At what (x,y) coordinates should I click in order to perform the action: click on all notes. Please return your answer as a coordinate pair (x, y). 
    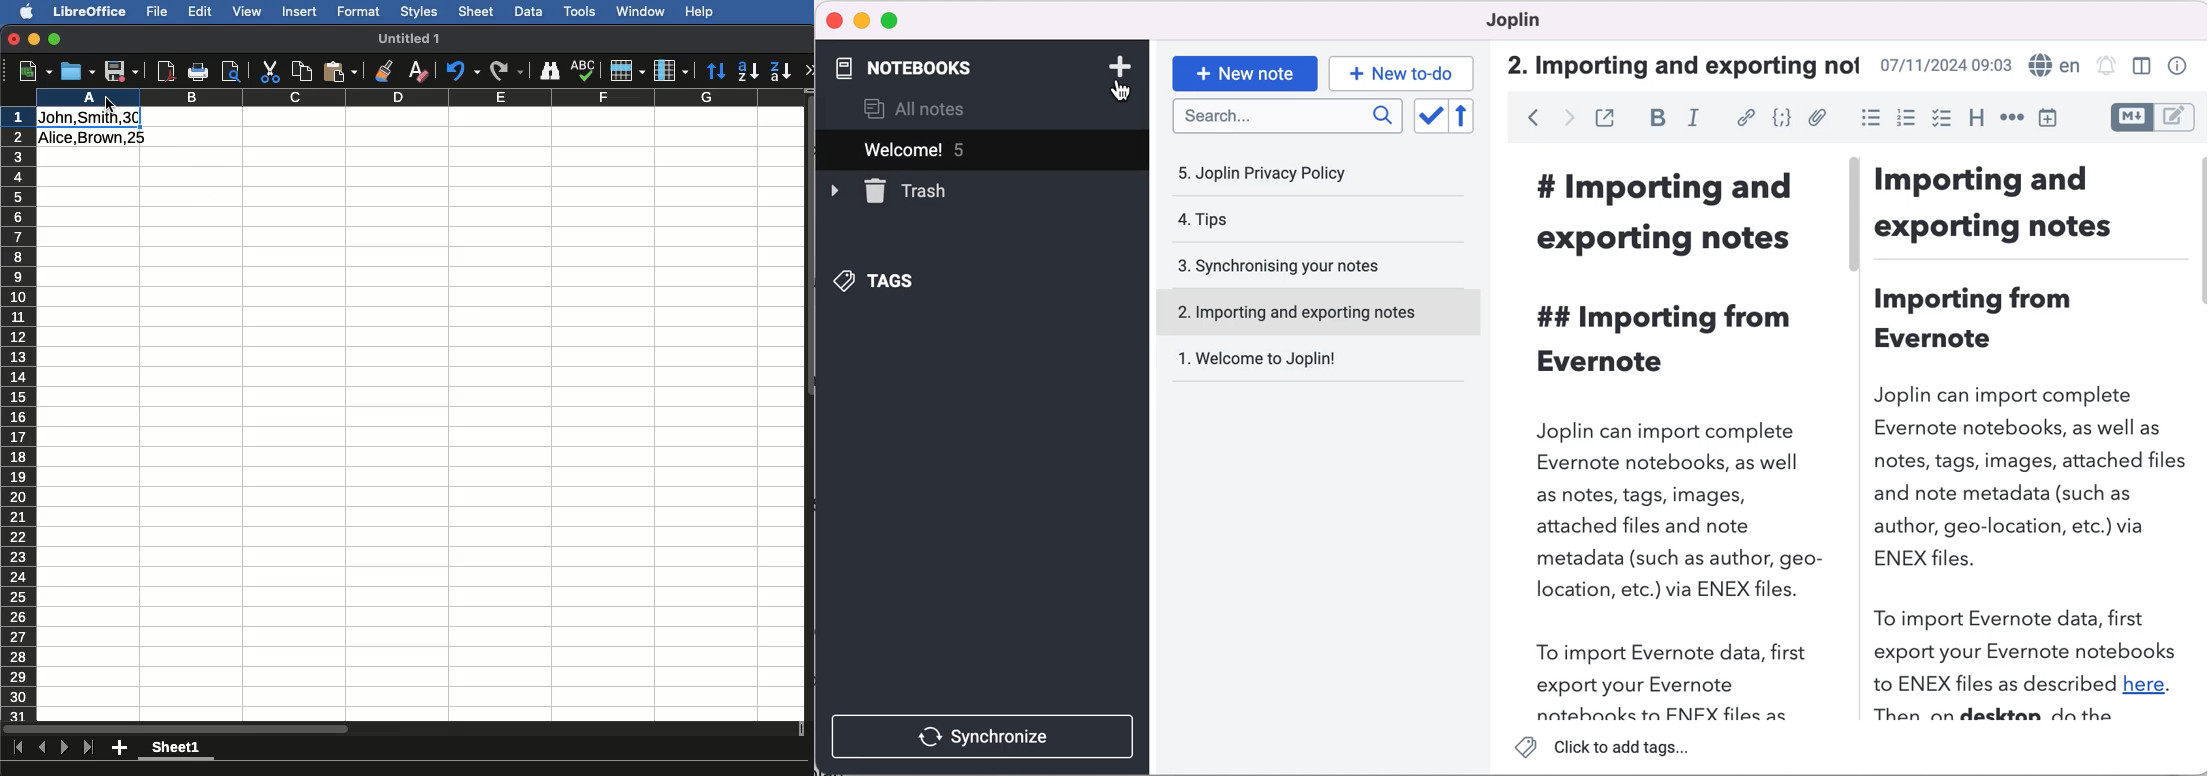
    Looking at the image, I should click on (914, 110).